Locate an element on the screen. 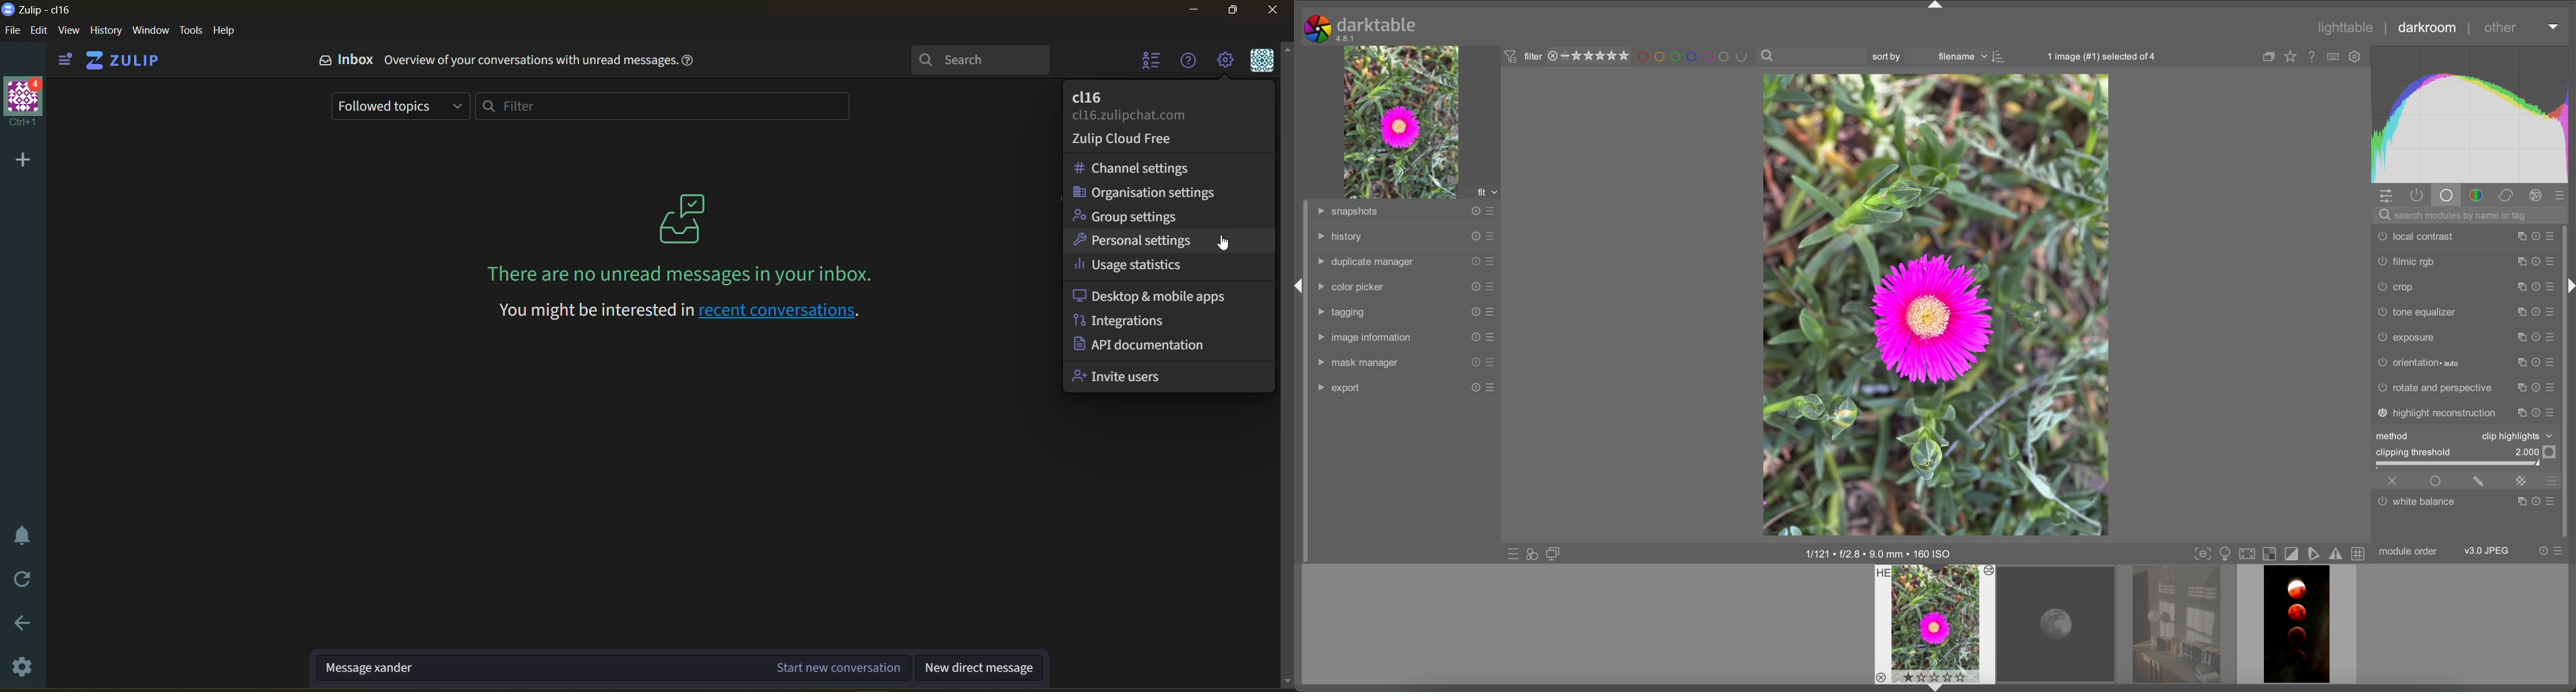 The image size is (2576, 700). add a new organisation is located at coordinates (22, 160).